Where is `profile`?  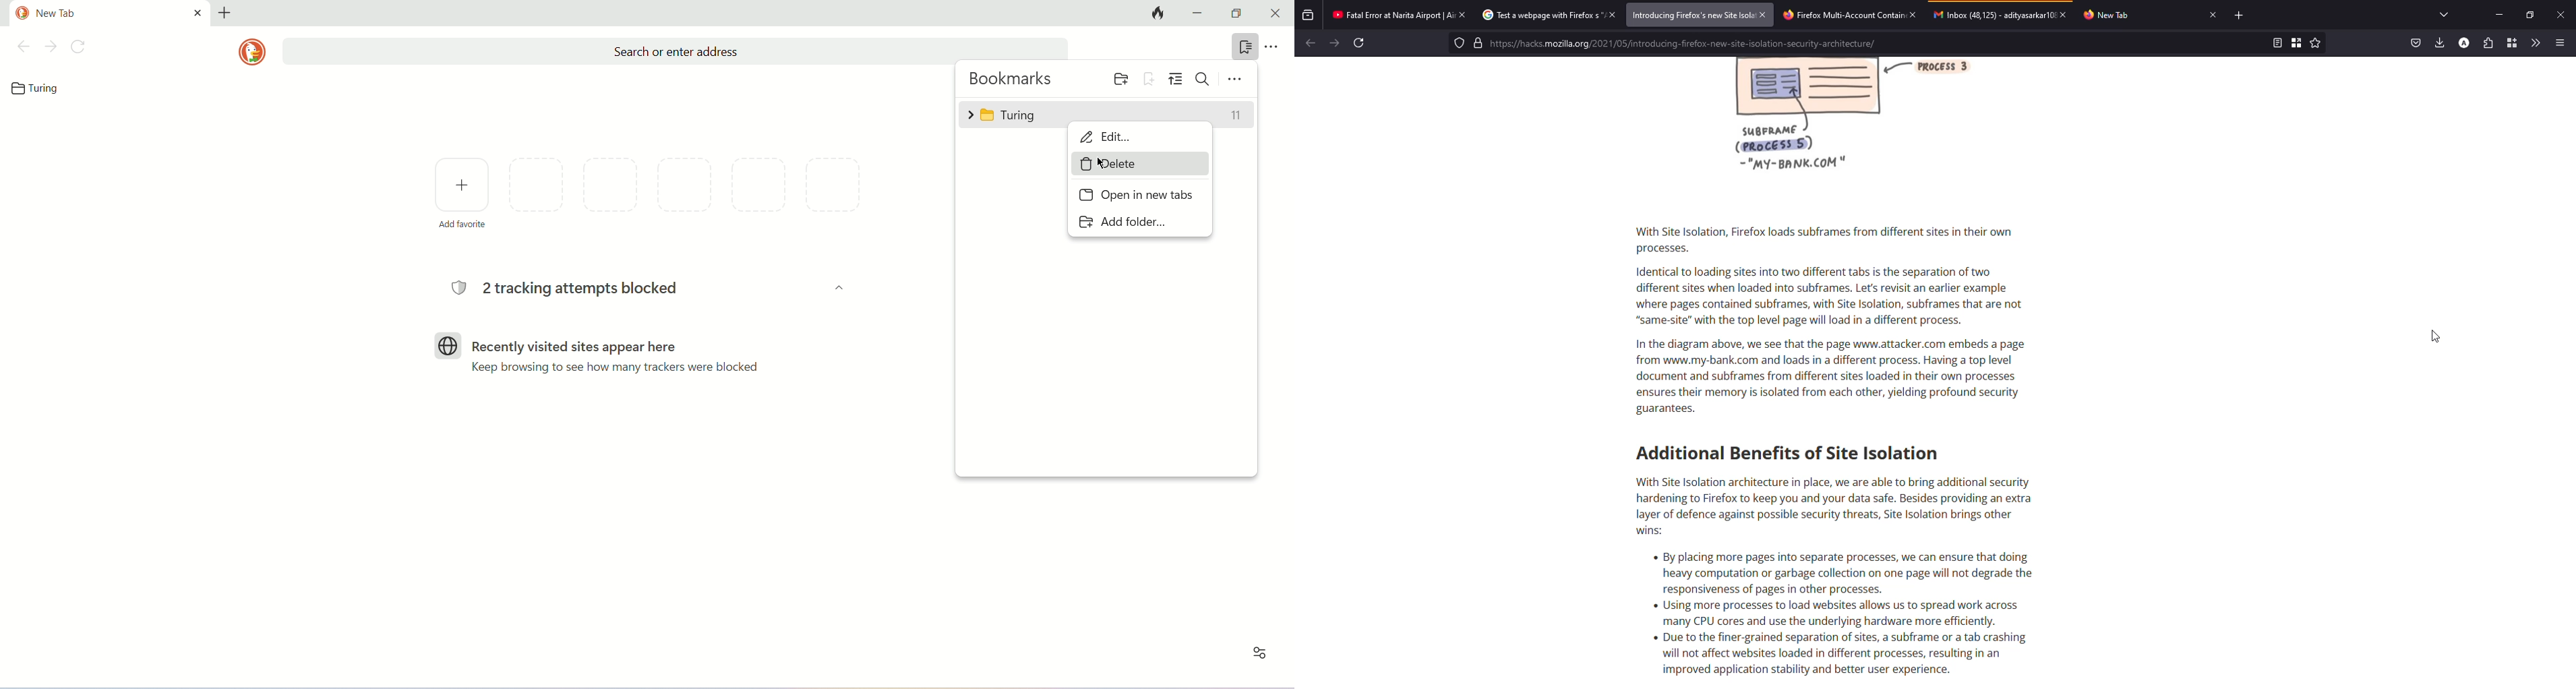
profile is located at coordinates (2463, 42).